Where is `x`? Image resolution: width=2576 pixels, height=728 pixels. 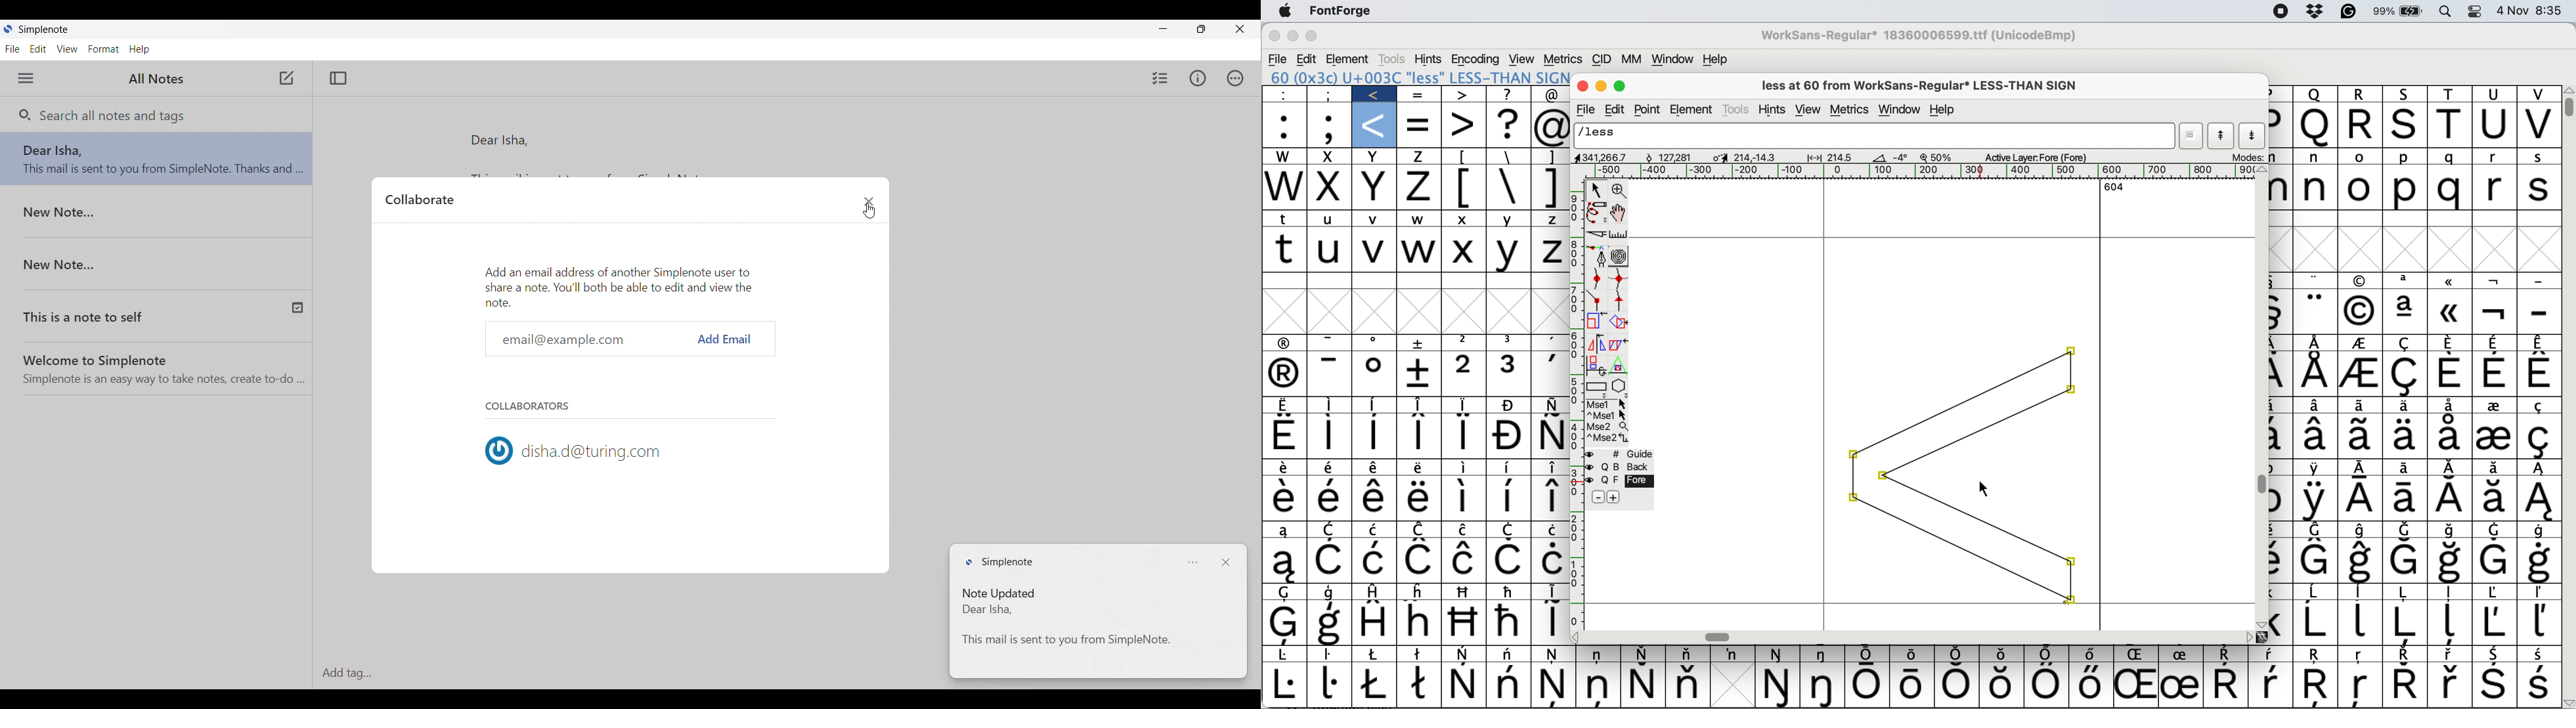 x is located at coordinates (1464, 220).